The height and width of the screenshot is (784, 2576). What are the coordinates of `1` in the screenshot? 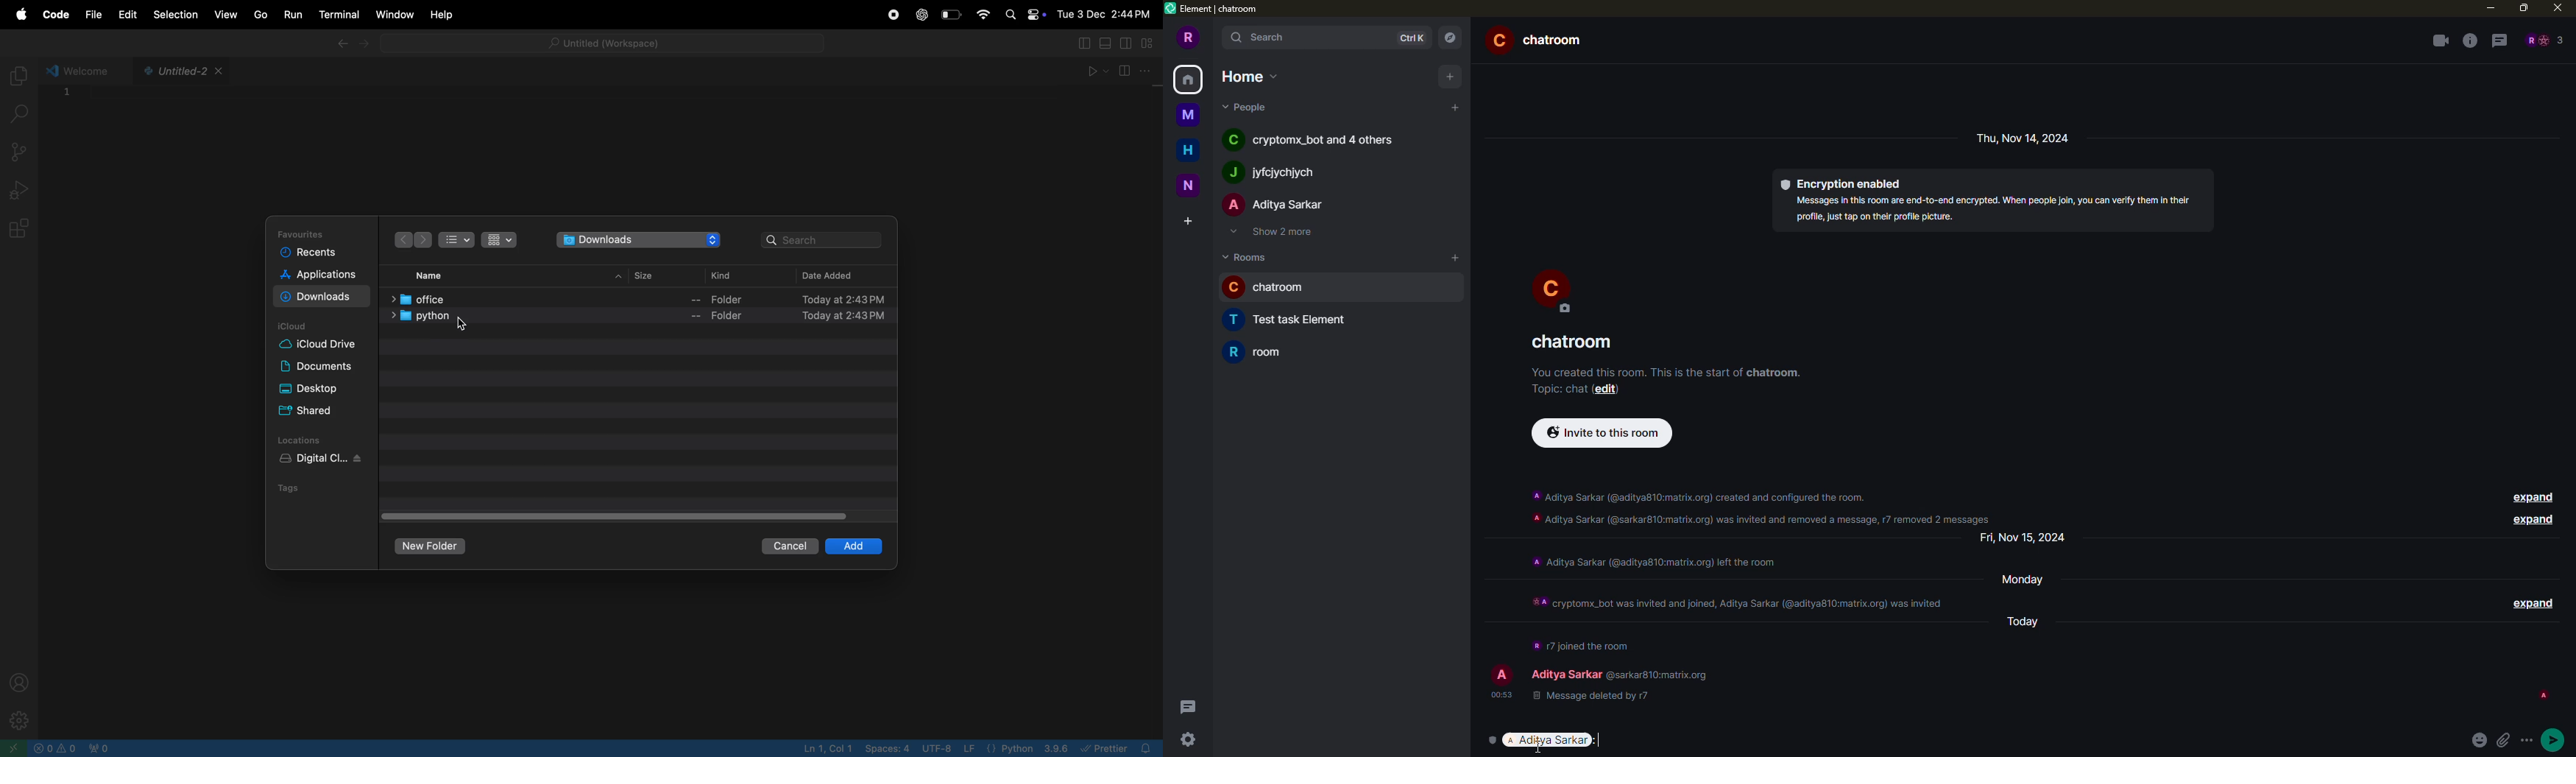 It's located at (68, 91).